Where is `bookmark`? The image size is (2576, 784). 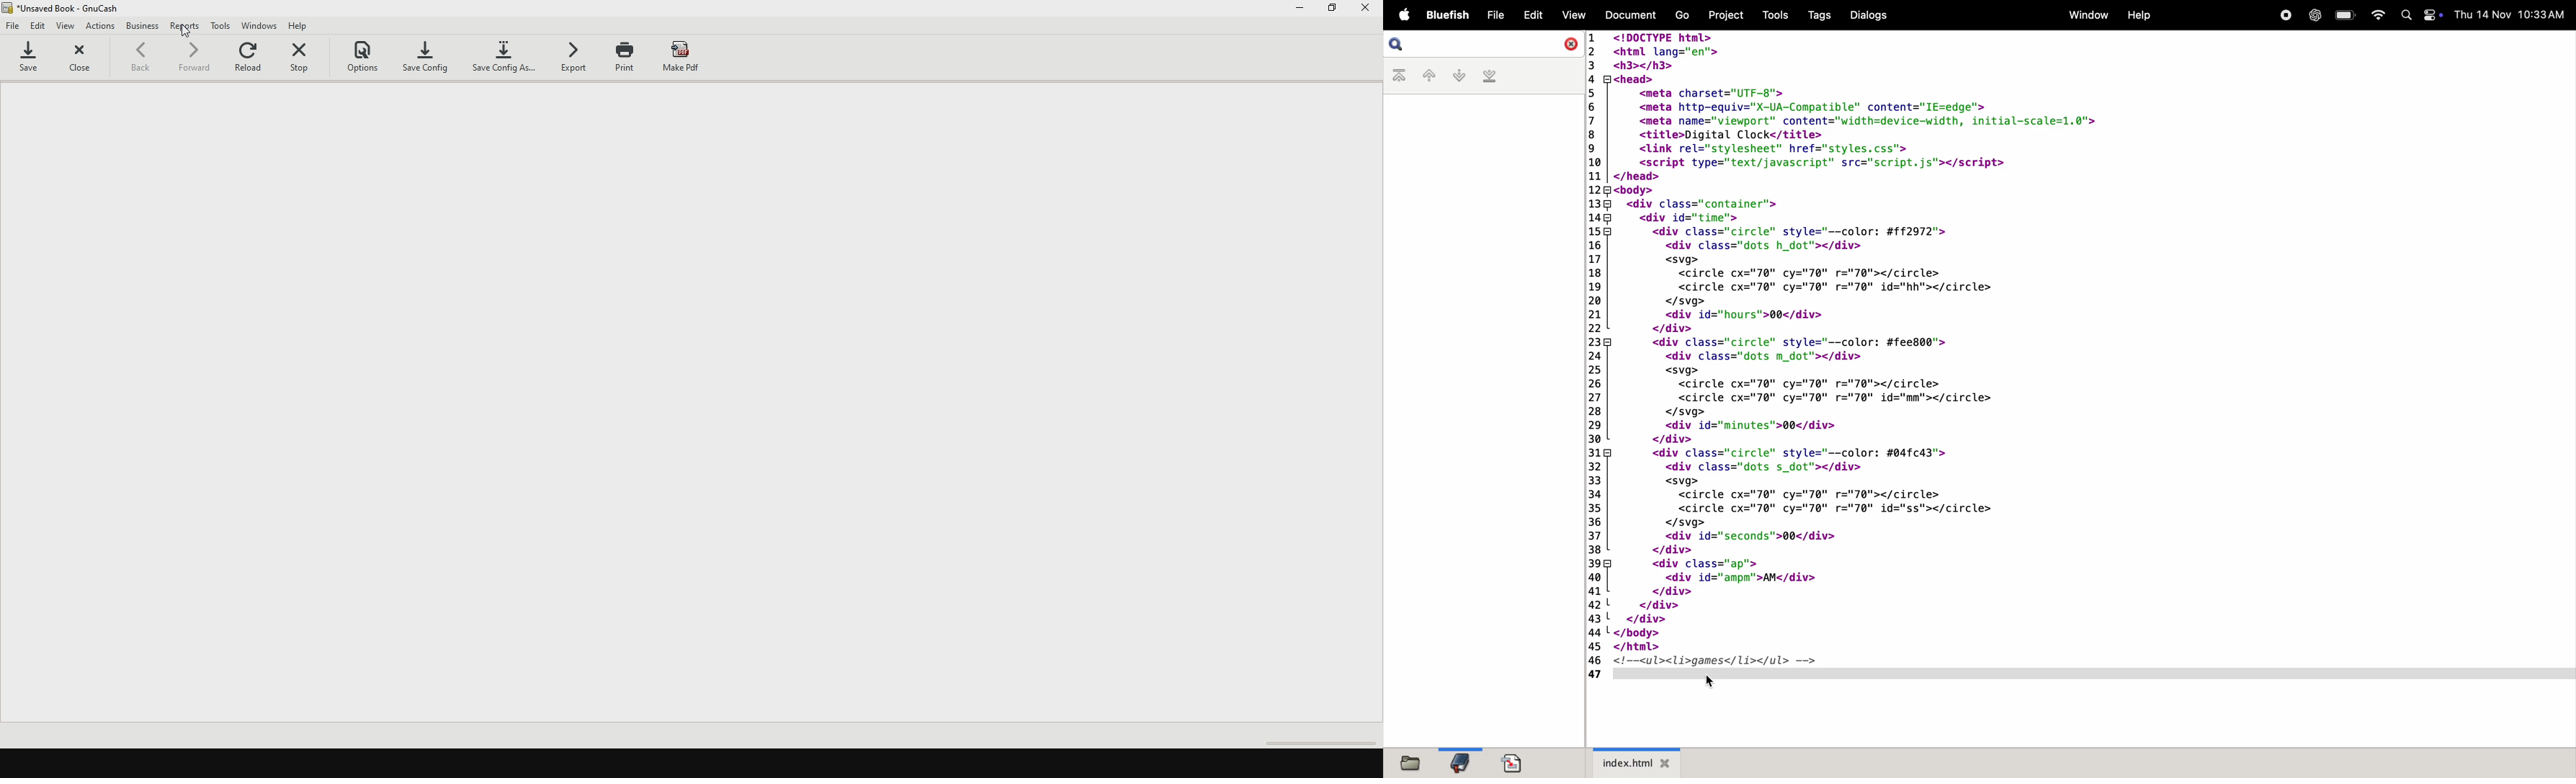 bookmark is located at coordinates (1460, 763).